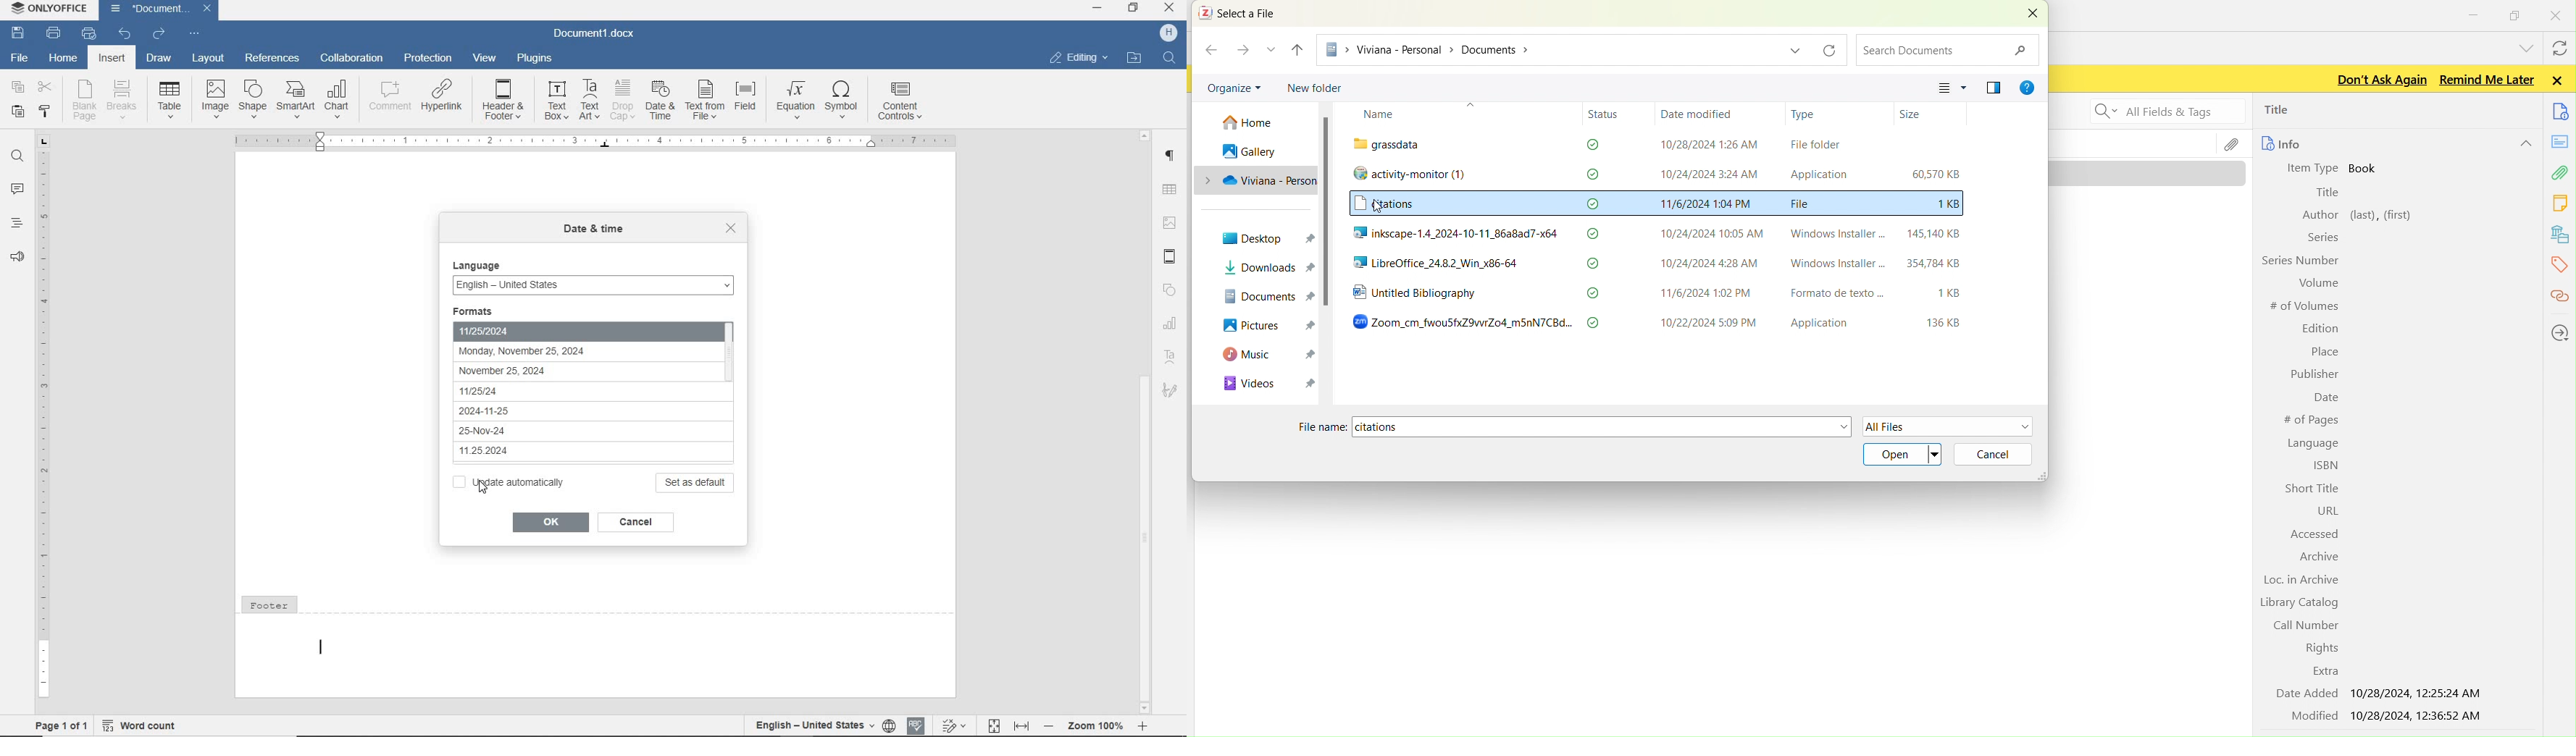 The width and height of the screenshot is (2576, 756). What do you see at coordinates (1947, 50) in the screenshot?
I see `search documents` at bounding box center [1947, 50].